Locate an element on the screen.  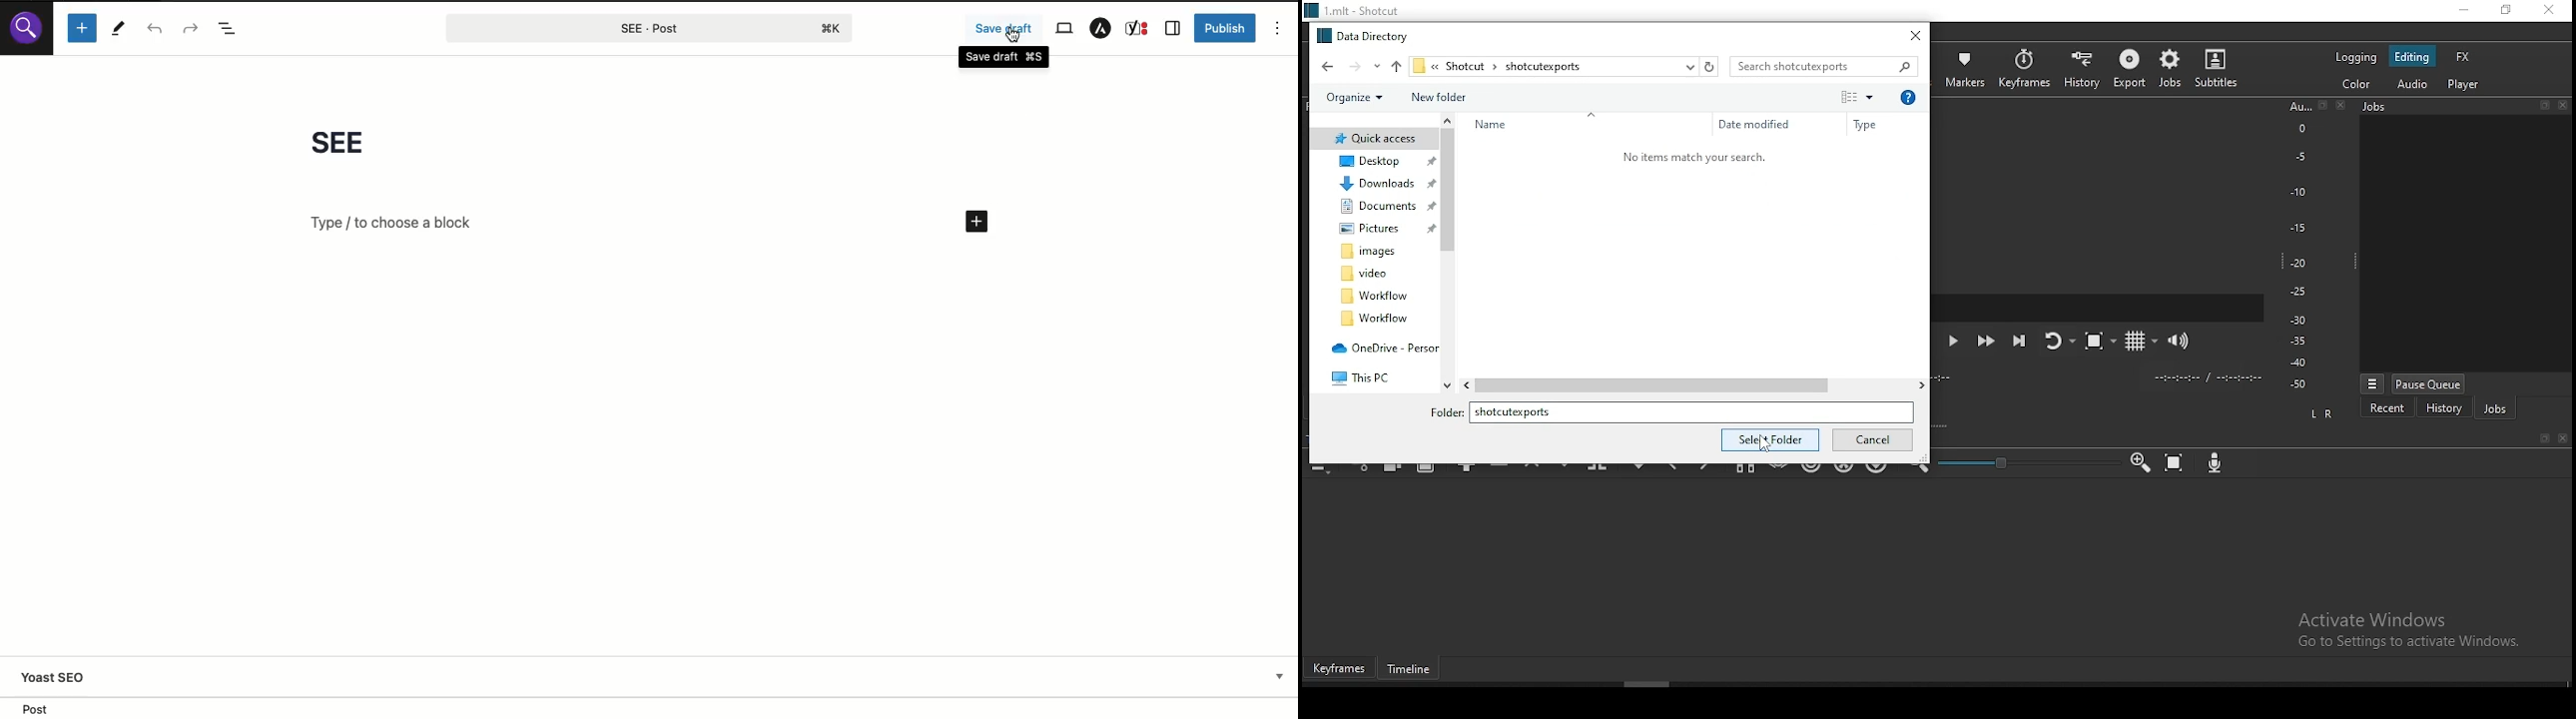
Yoast is located at coordinates (1139, 28).